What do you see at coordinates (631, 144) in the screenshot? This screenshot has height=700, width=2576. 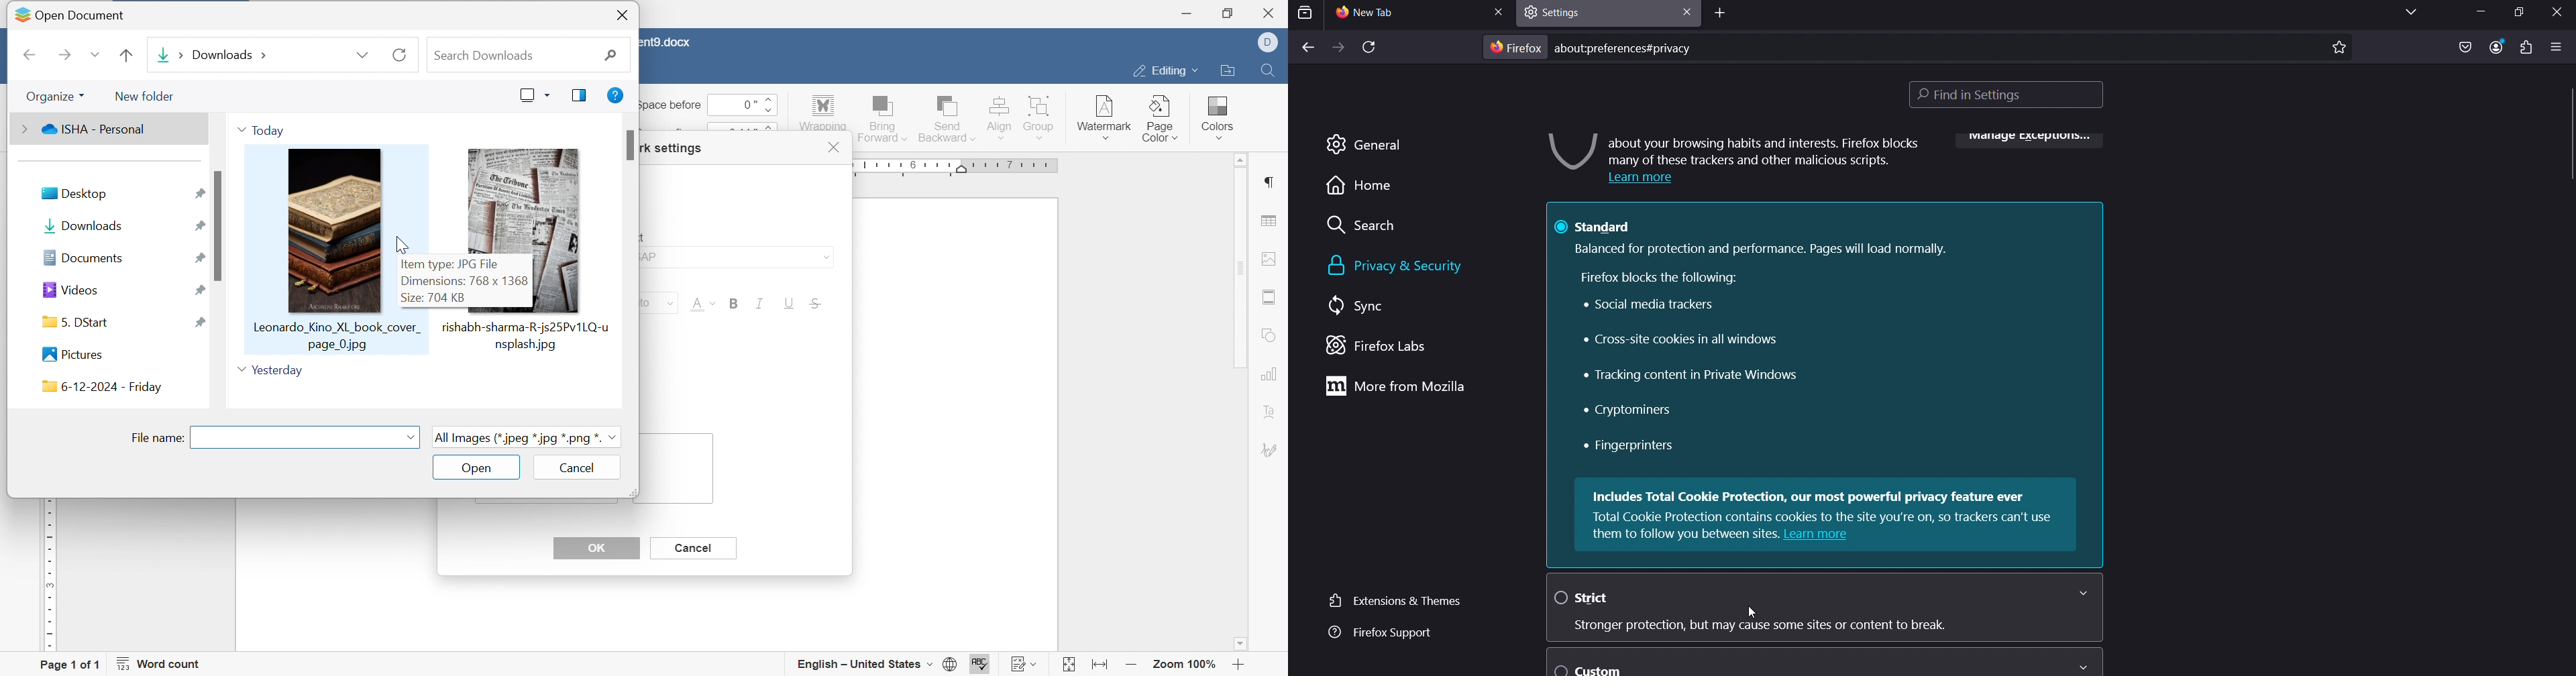 I see `scroll bar` at bounding box center [631, 144].